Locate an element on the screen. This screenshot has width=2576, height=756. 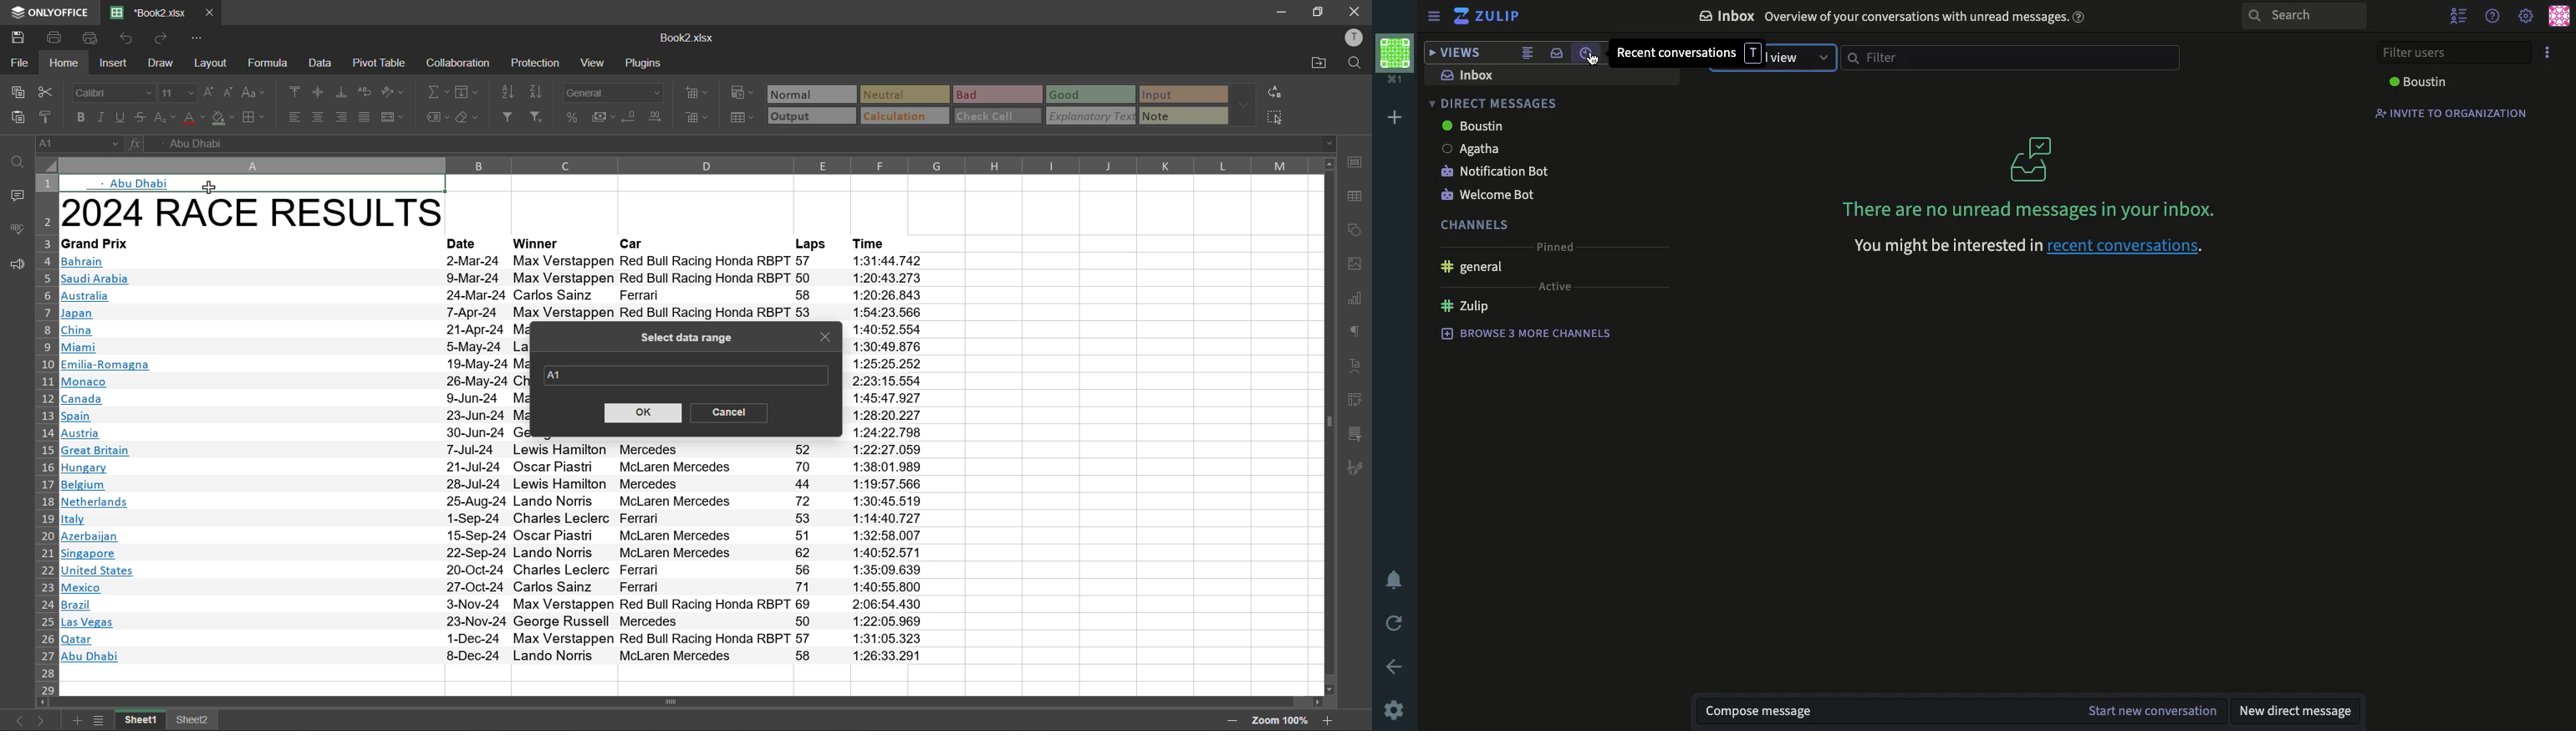
slicer is located at coordinates (1355, 434).